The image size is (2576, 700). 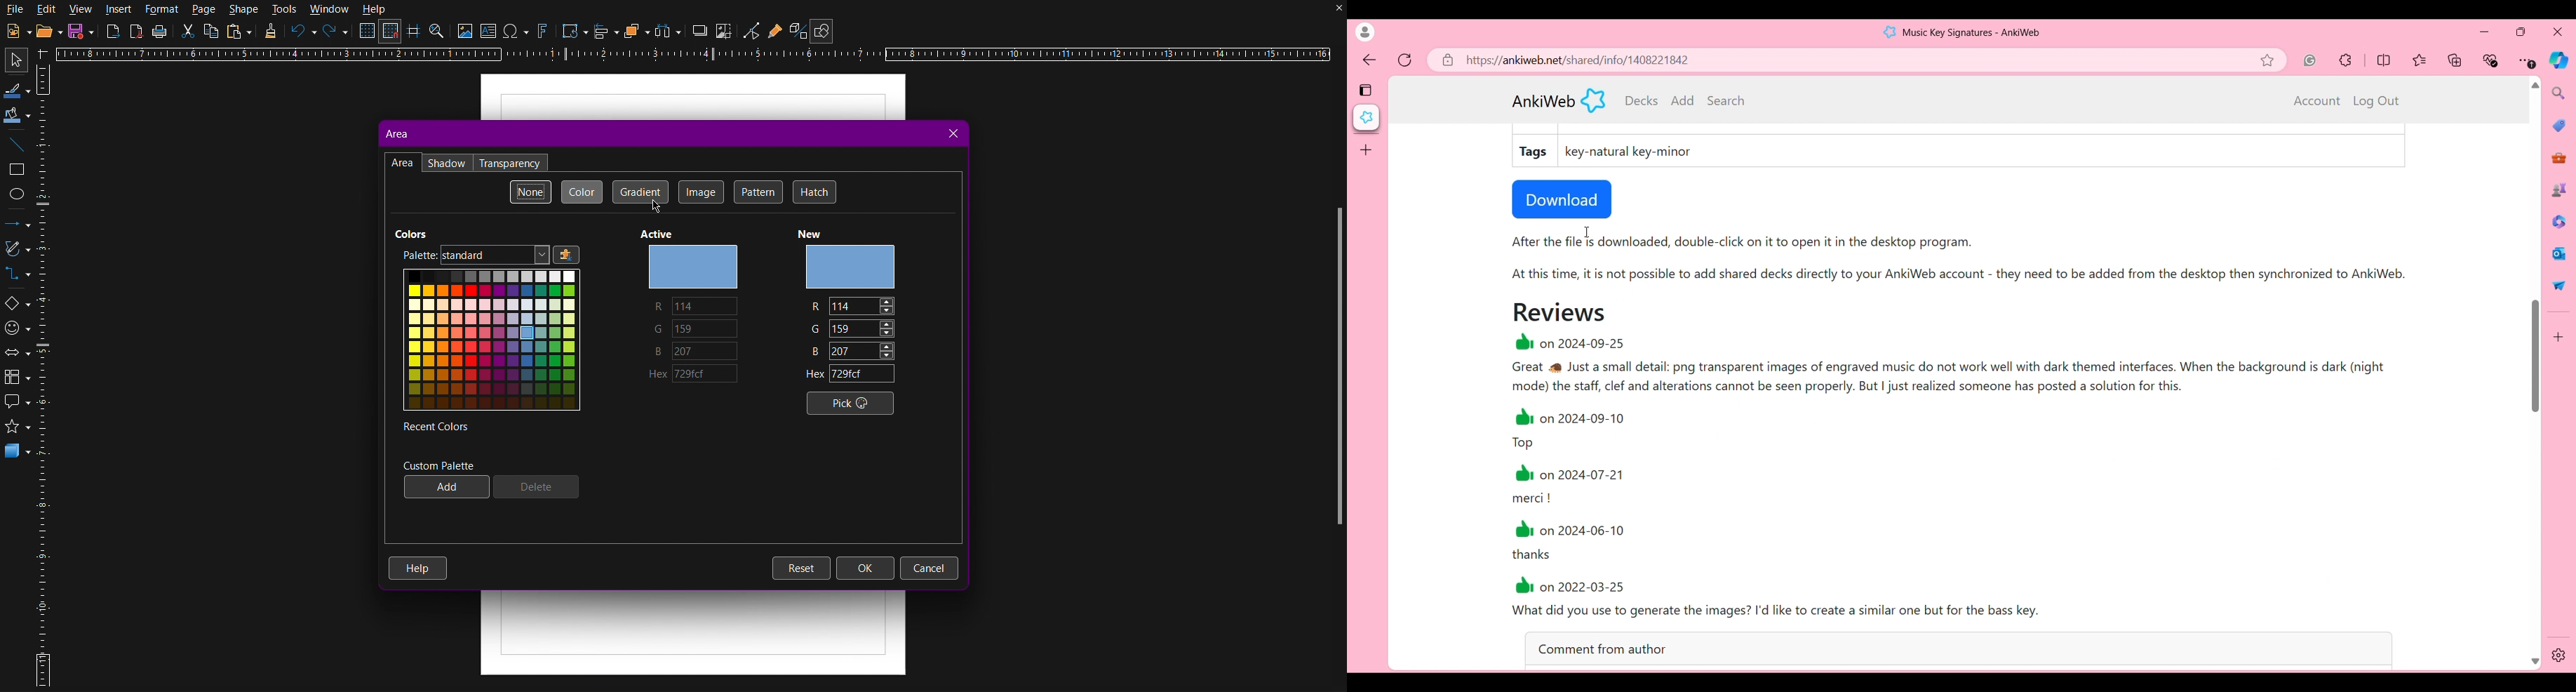 What do you see at coordinates (2310, 60) in the screenshot?
I see `Grammarly extension` at bounding box center [2310, 60].